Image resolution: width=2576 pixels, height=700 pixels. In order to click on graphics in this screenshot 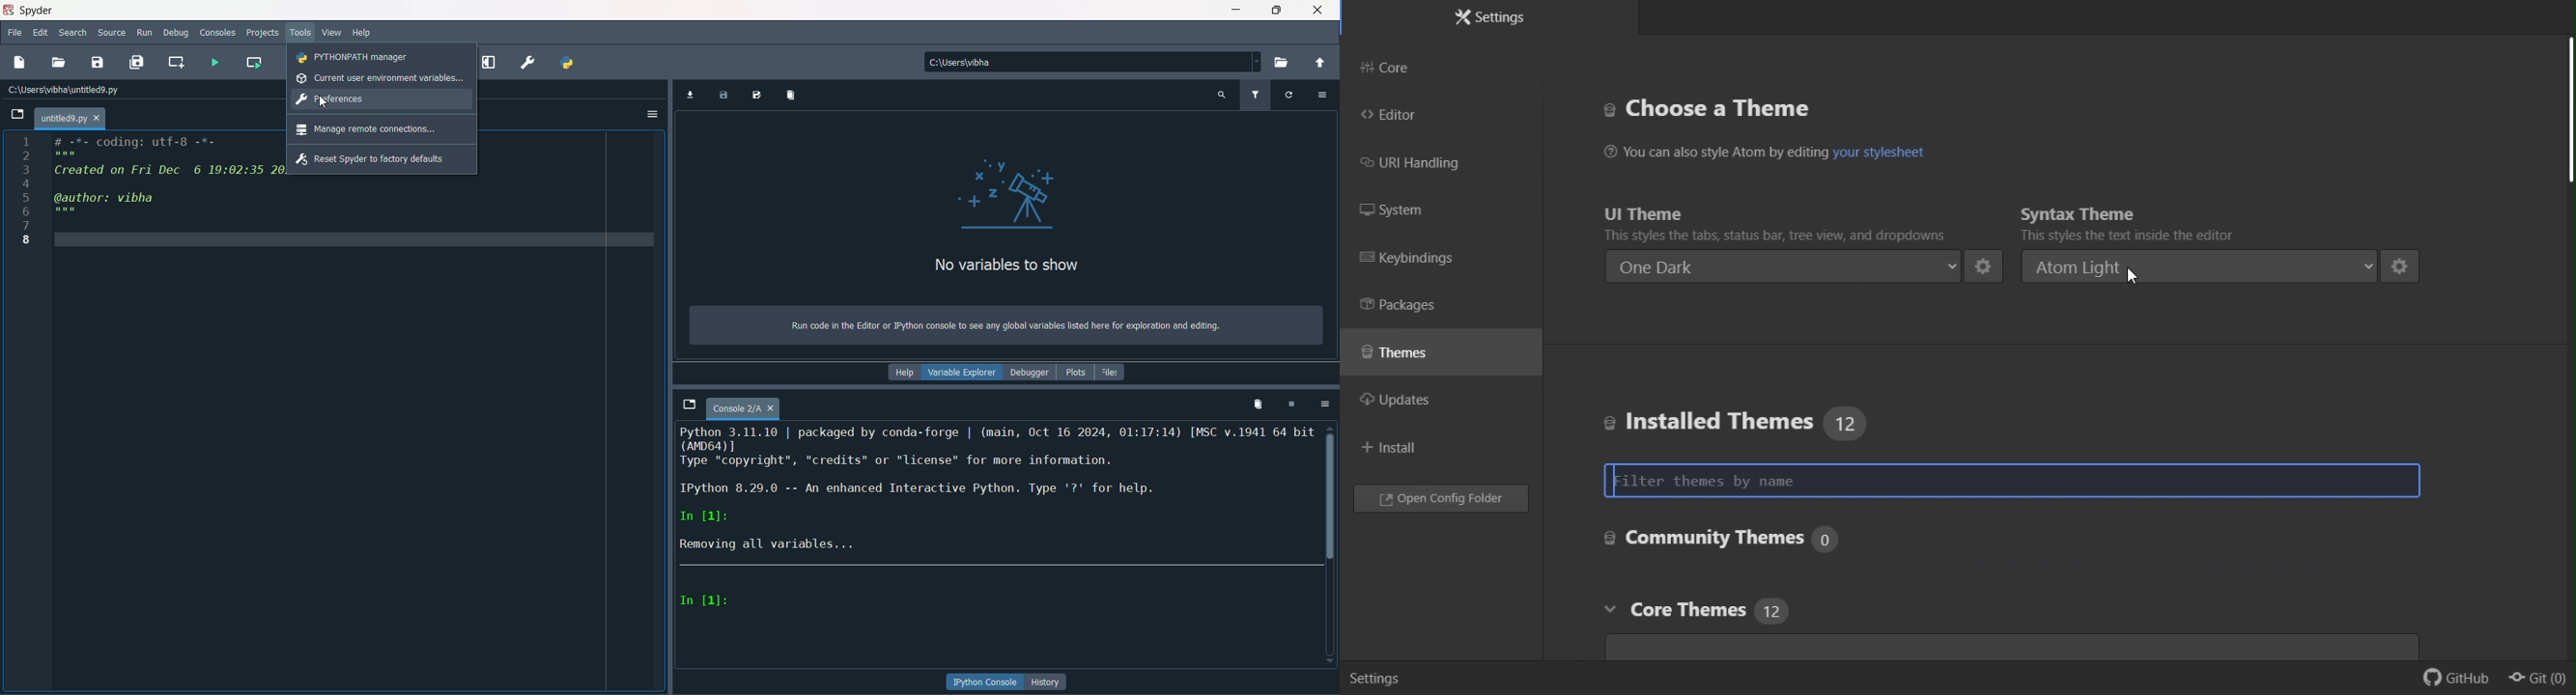, I will do `click(1012, 192)`.